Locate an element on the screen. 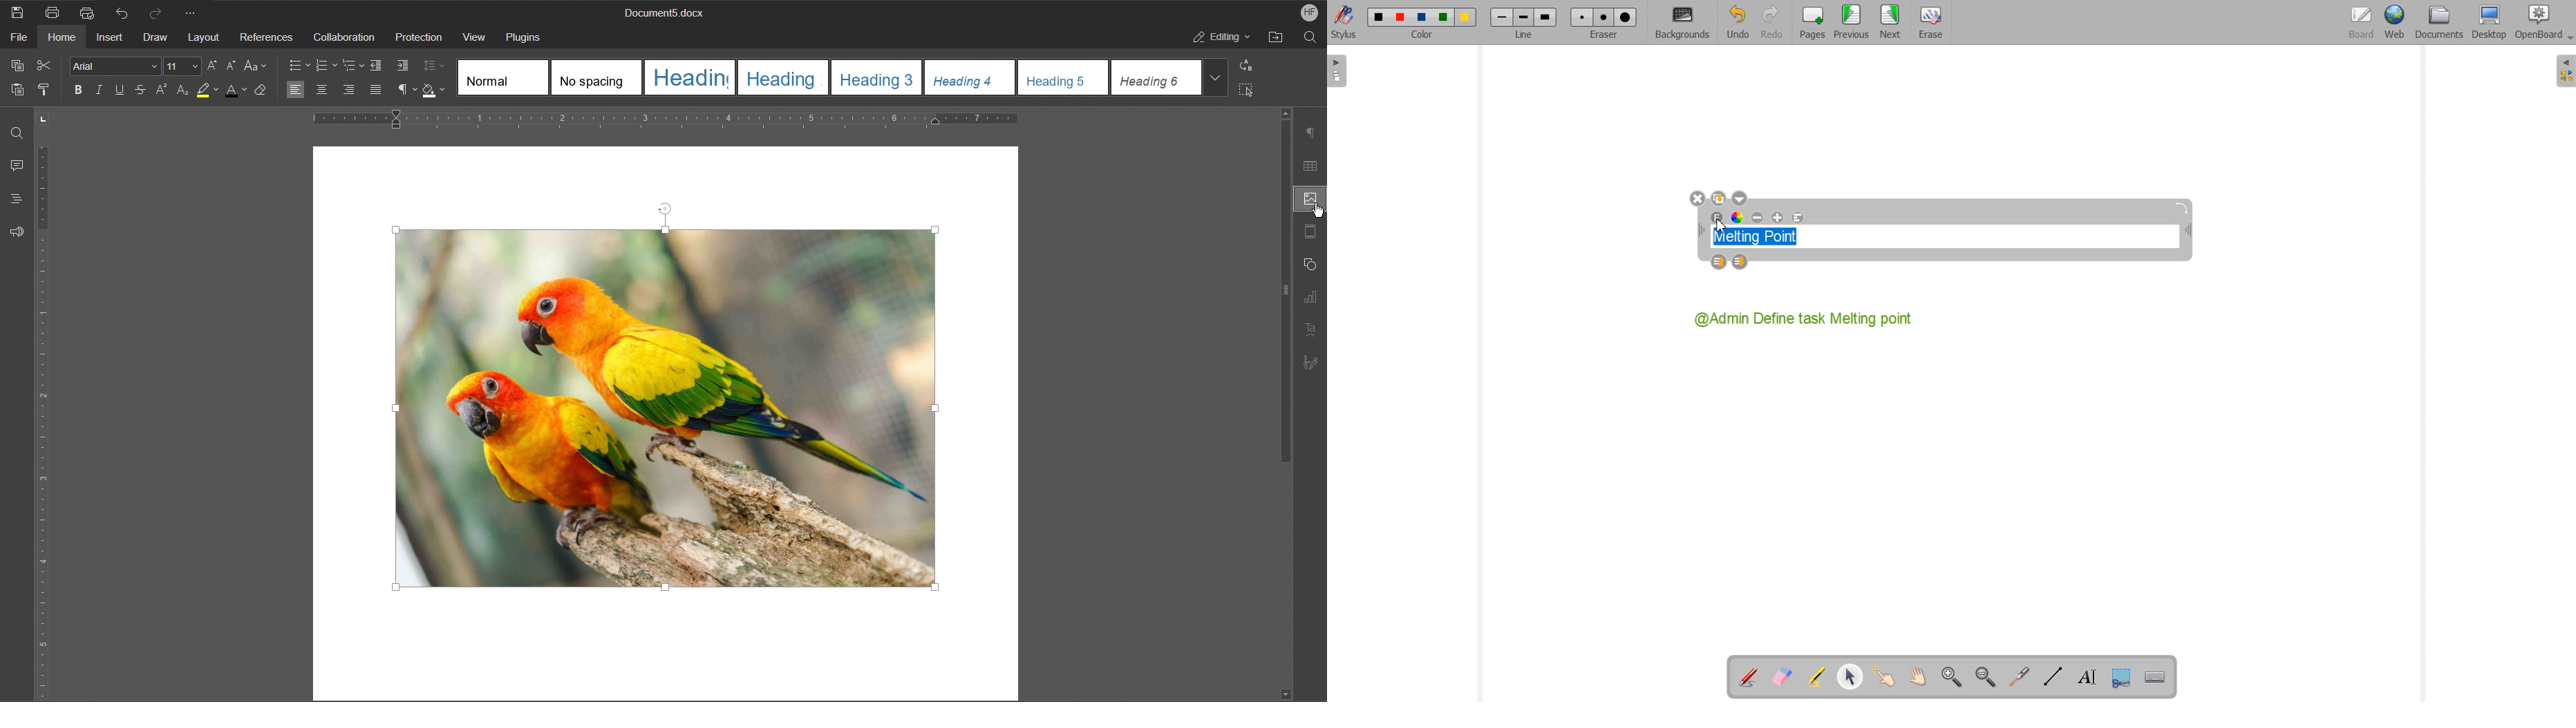 Image resolution: width=2576 pixels, height=728 pixels. Eraser is located at coordinates (1601, 22).